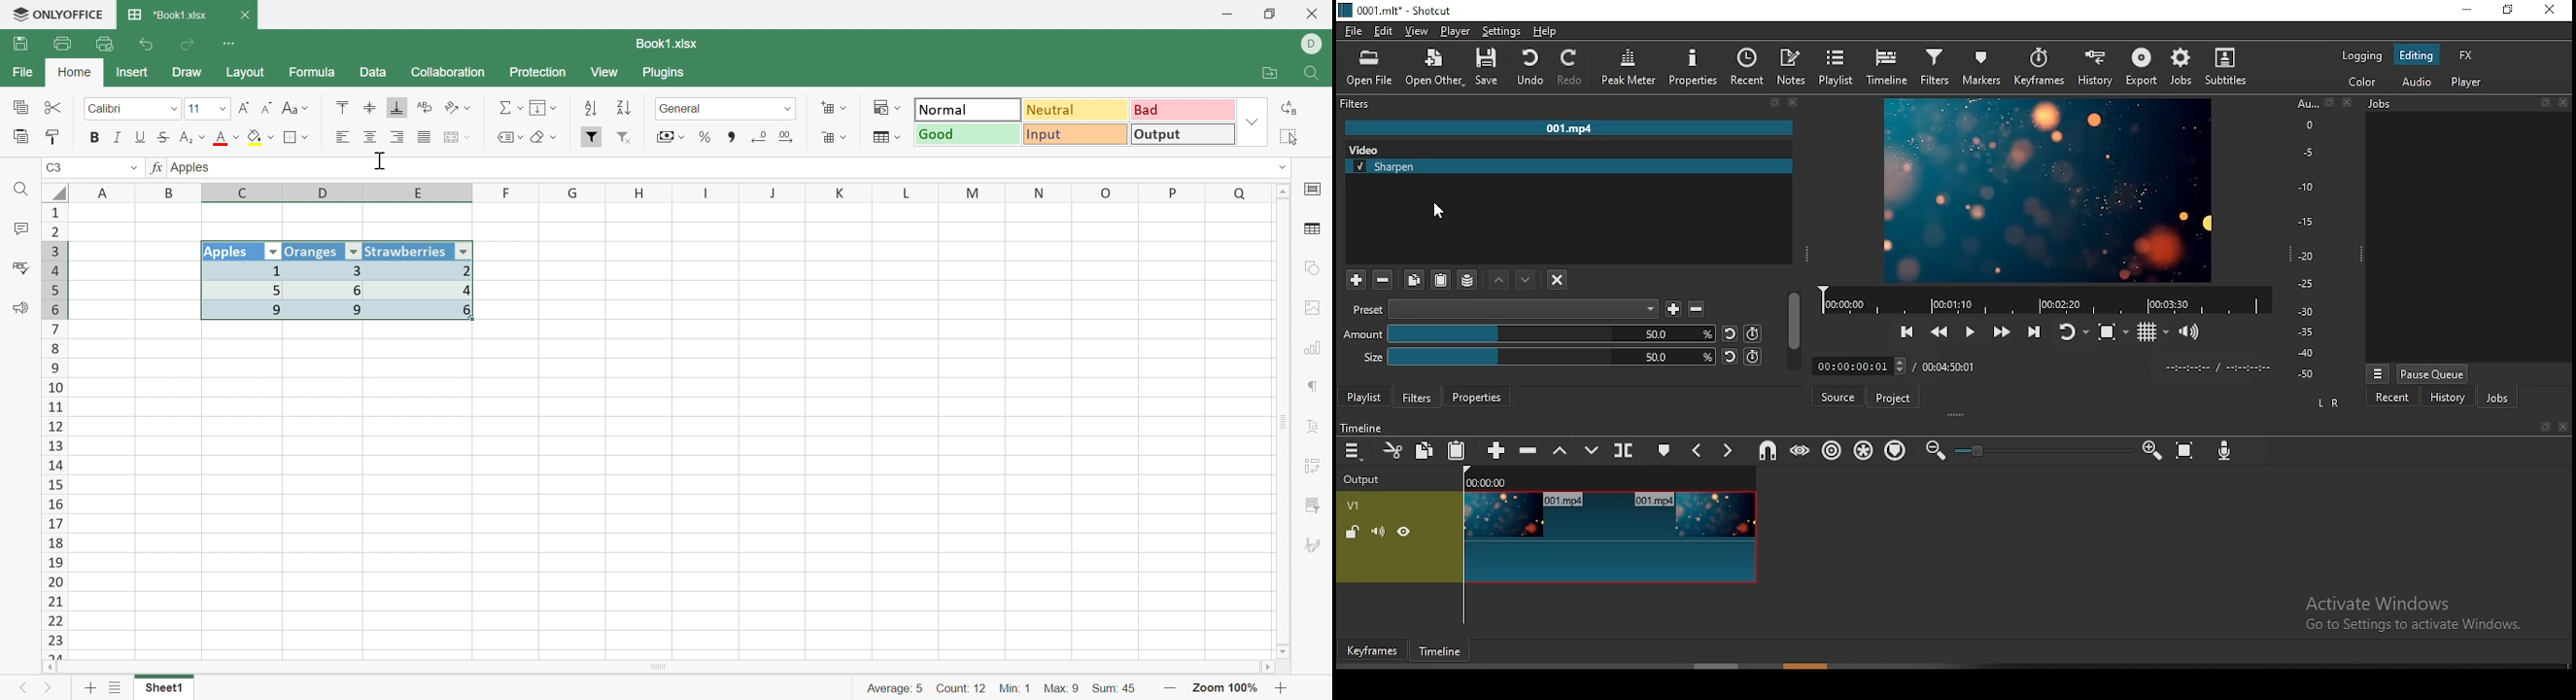  Describe the element at coordinates (1315, 231) in the screenshot. I see `table settings` at that location.